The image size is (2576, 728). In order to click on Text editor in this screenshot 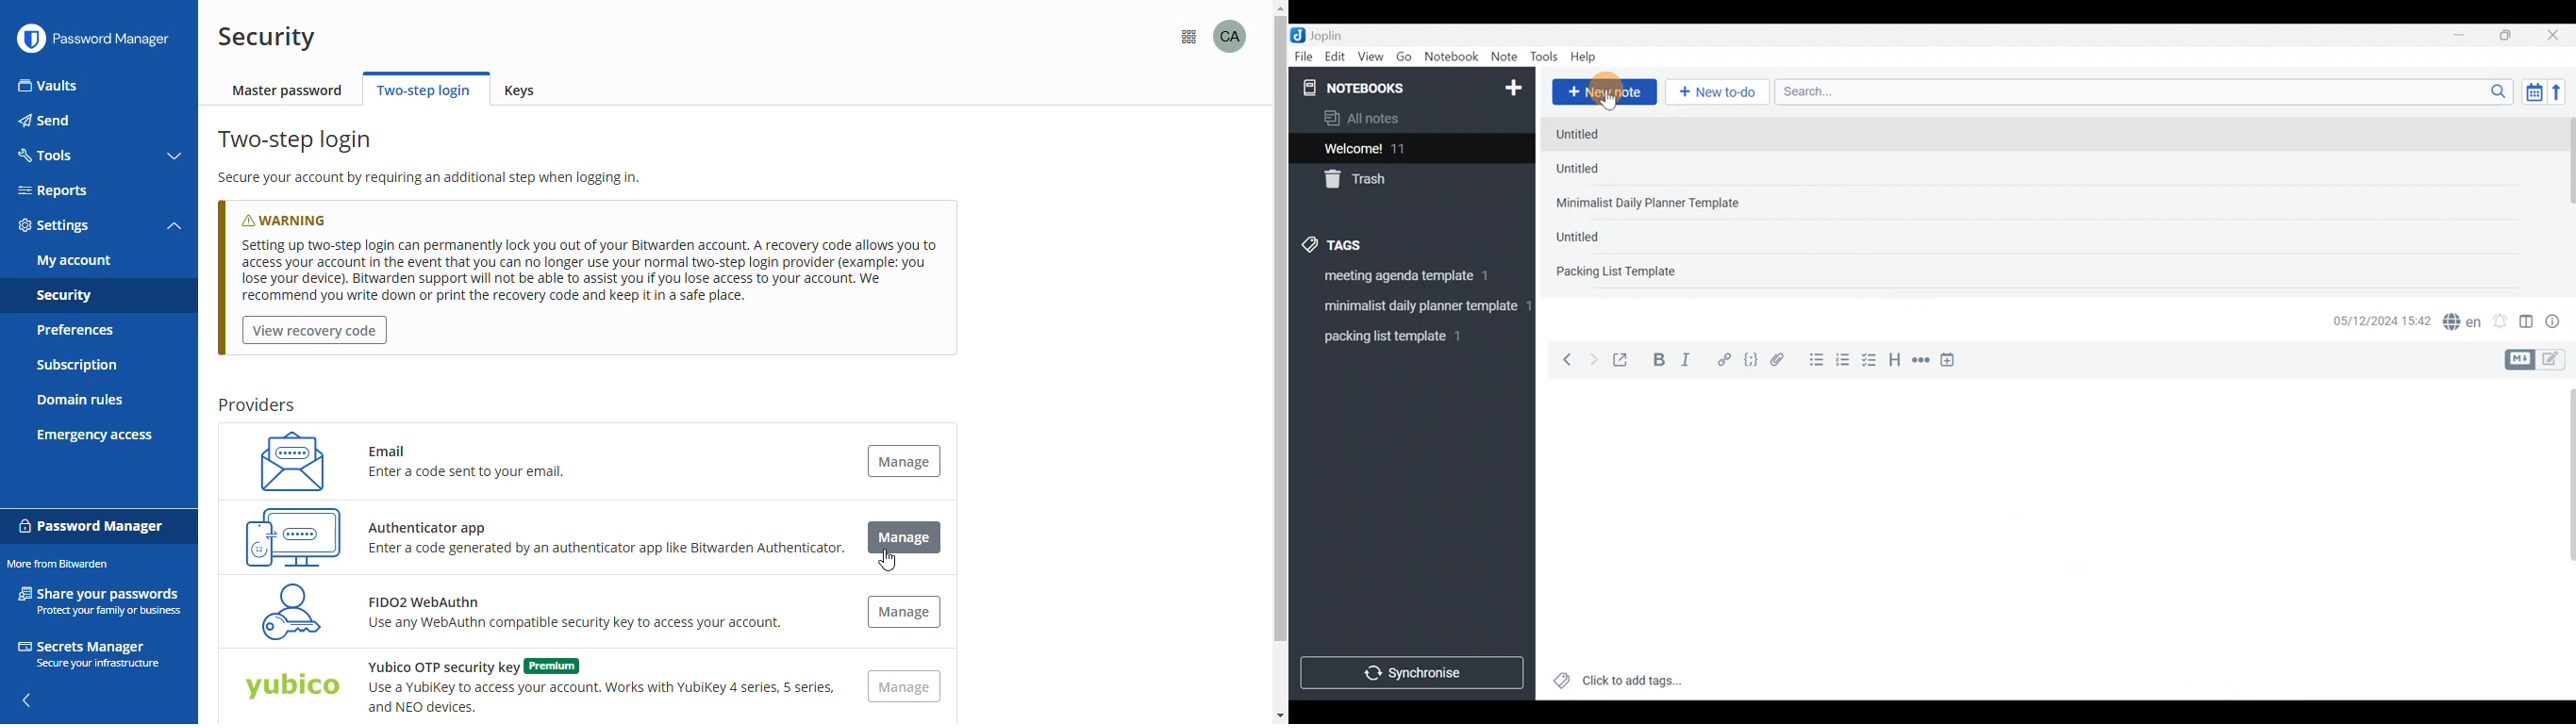, I will do `click(2036, 540)`.